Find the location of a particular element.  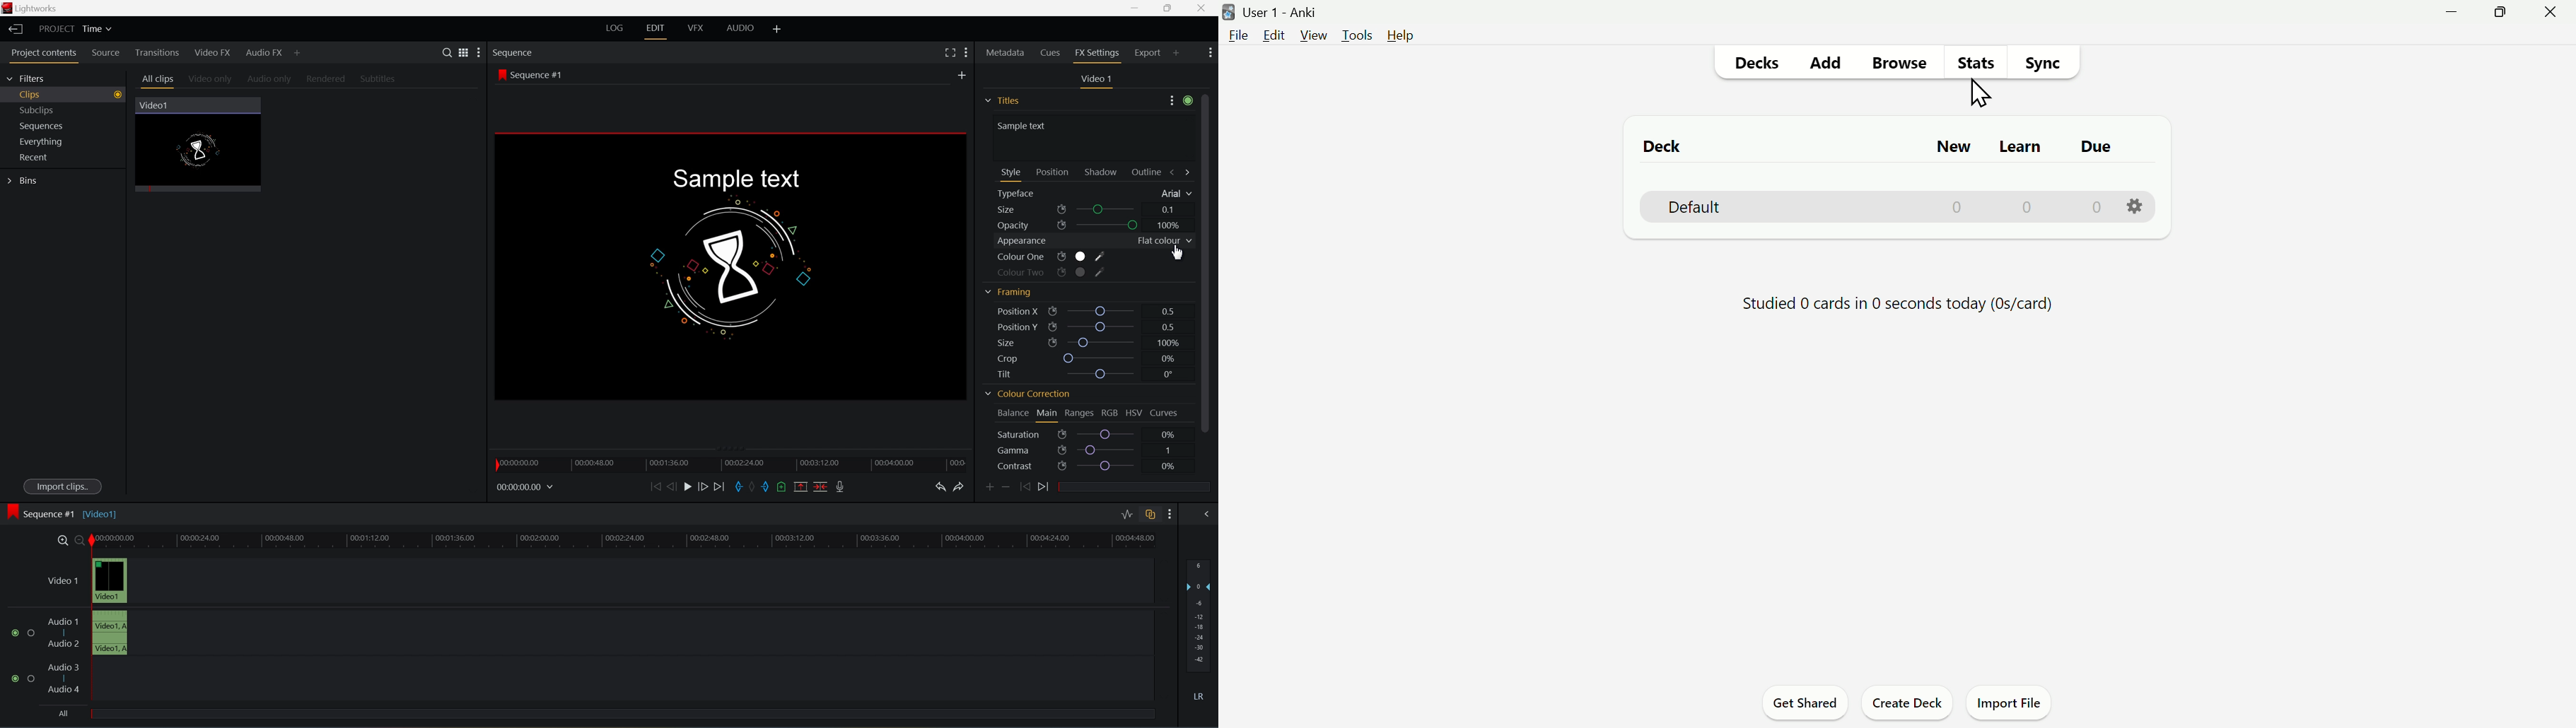

100% is located at coordinates (1169, 226).